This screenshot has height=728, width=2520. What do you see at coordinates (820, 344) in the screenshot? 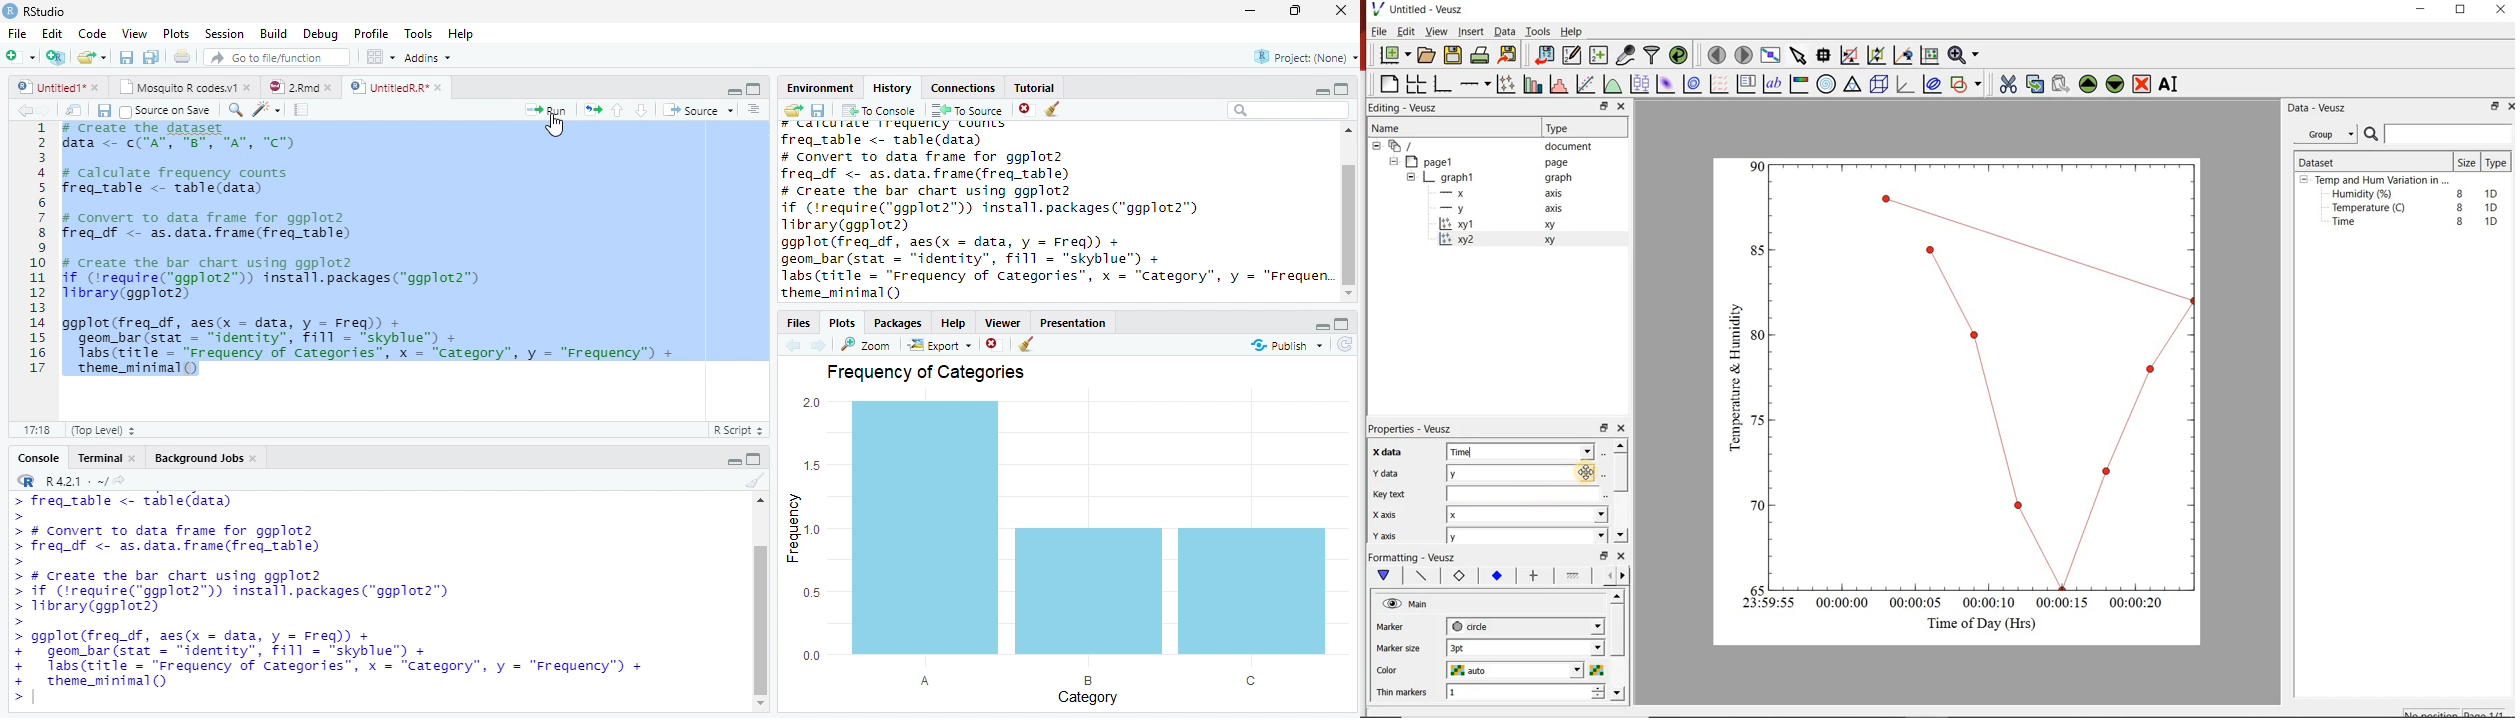
I see `Next` at bounding box center [820, 344].